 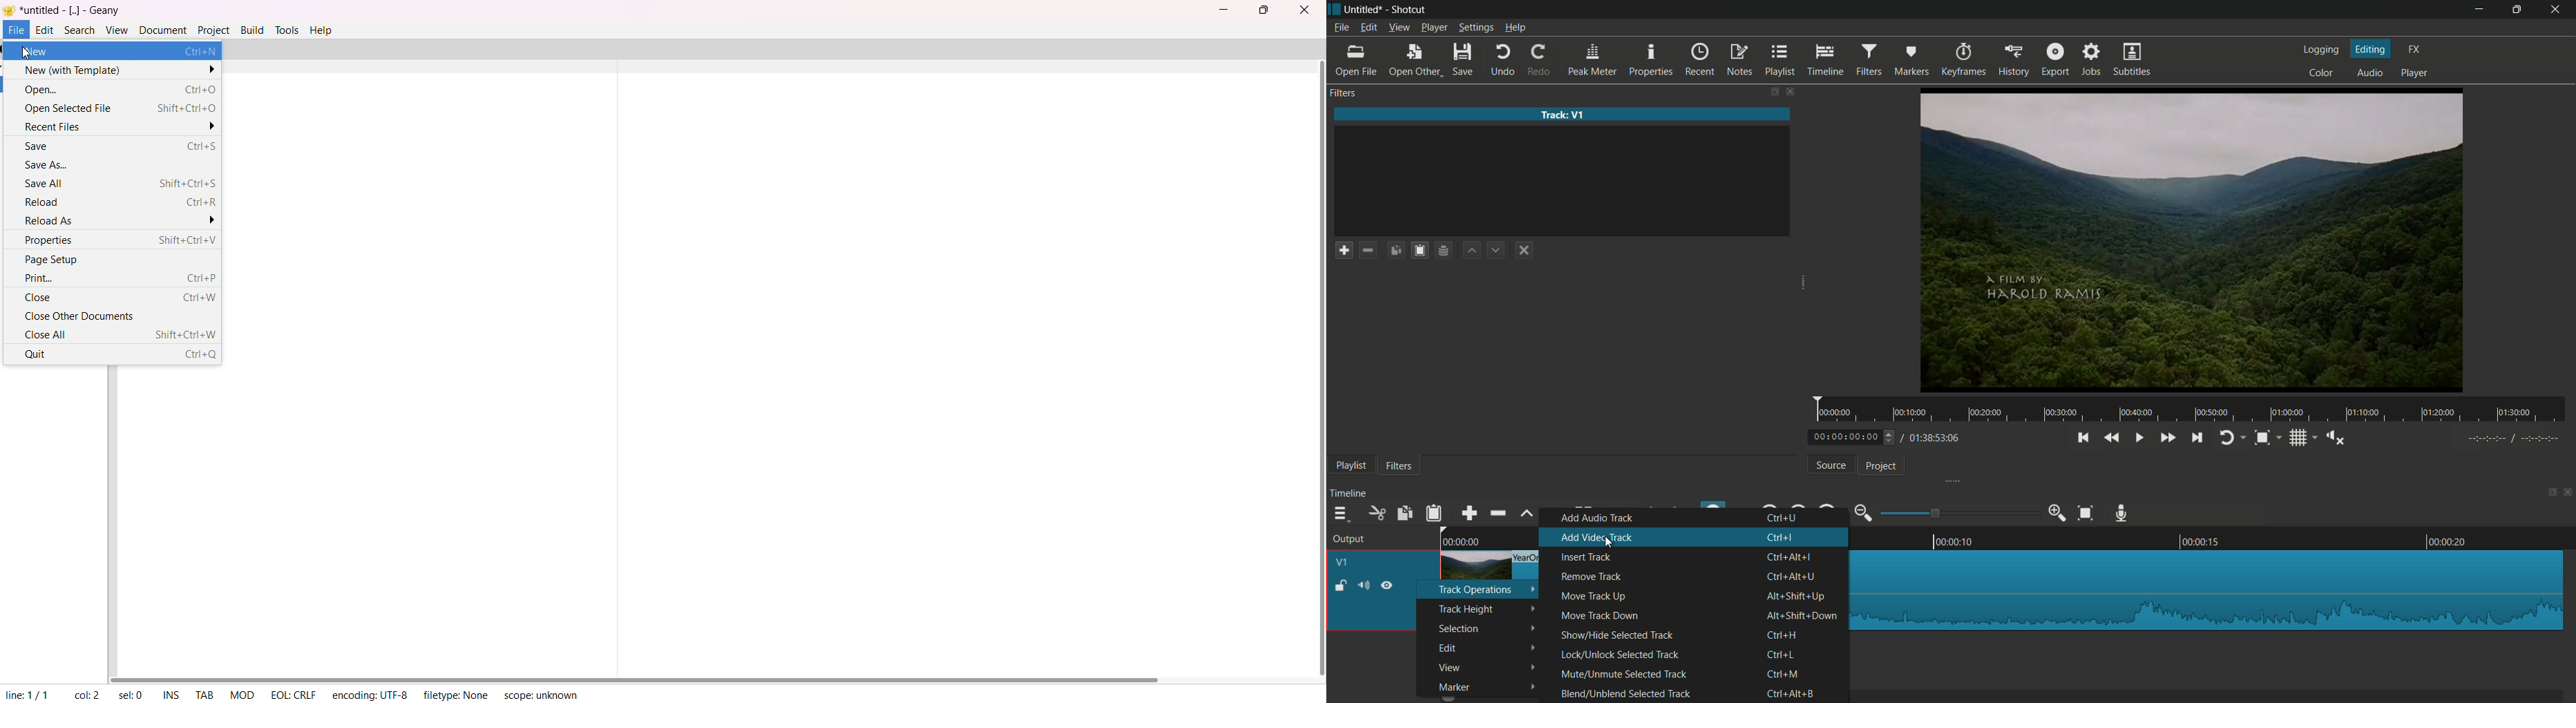 I want to click on EOL: CRLF, so click(x=292, y=693).